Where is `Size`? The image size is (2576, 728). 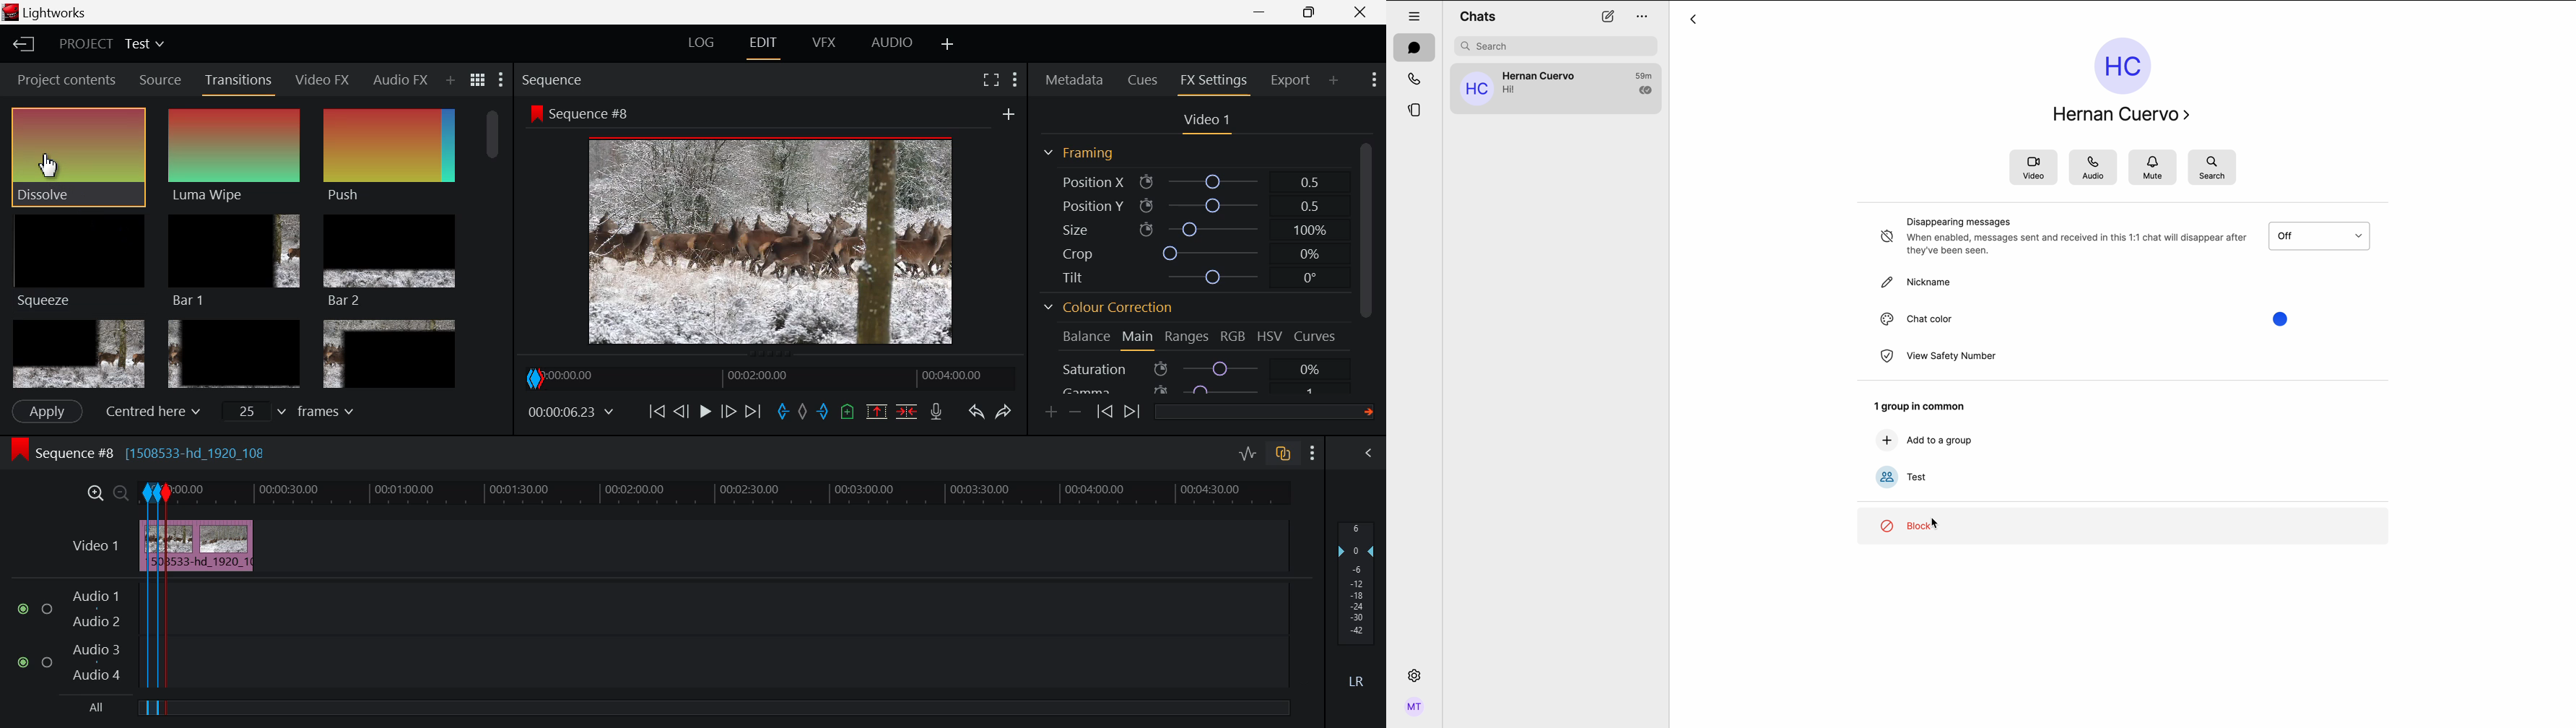
Size is located at coordinates (1200, 229).